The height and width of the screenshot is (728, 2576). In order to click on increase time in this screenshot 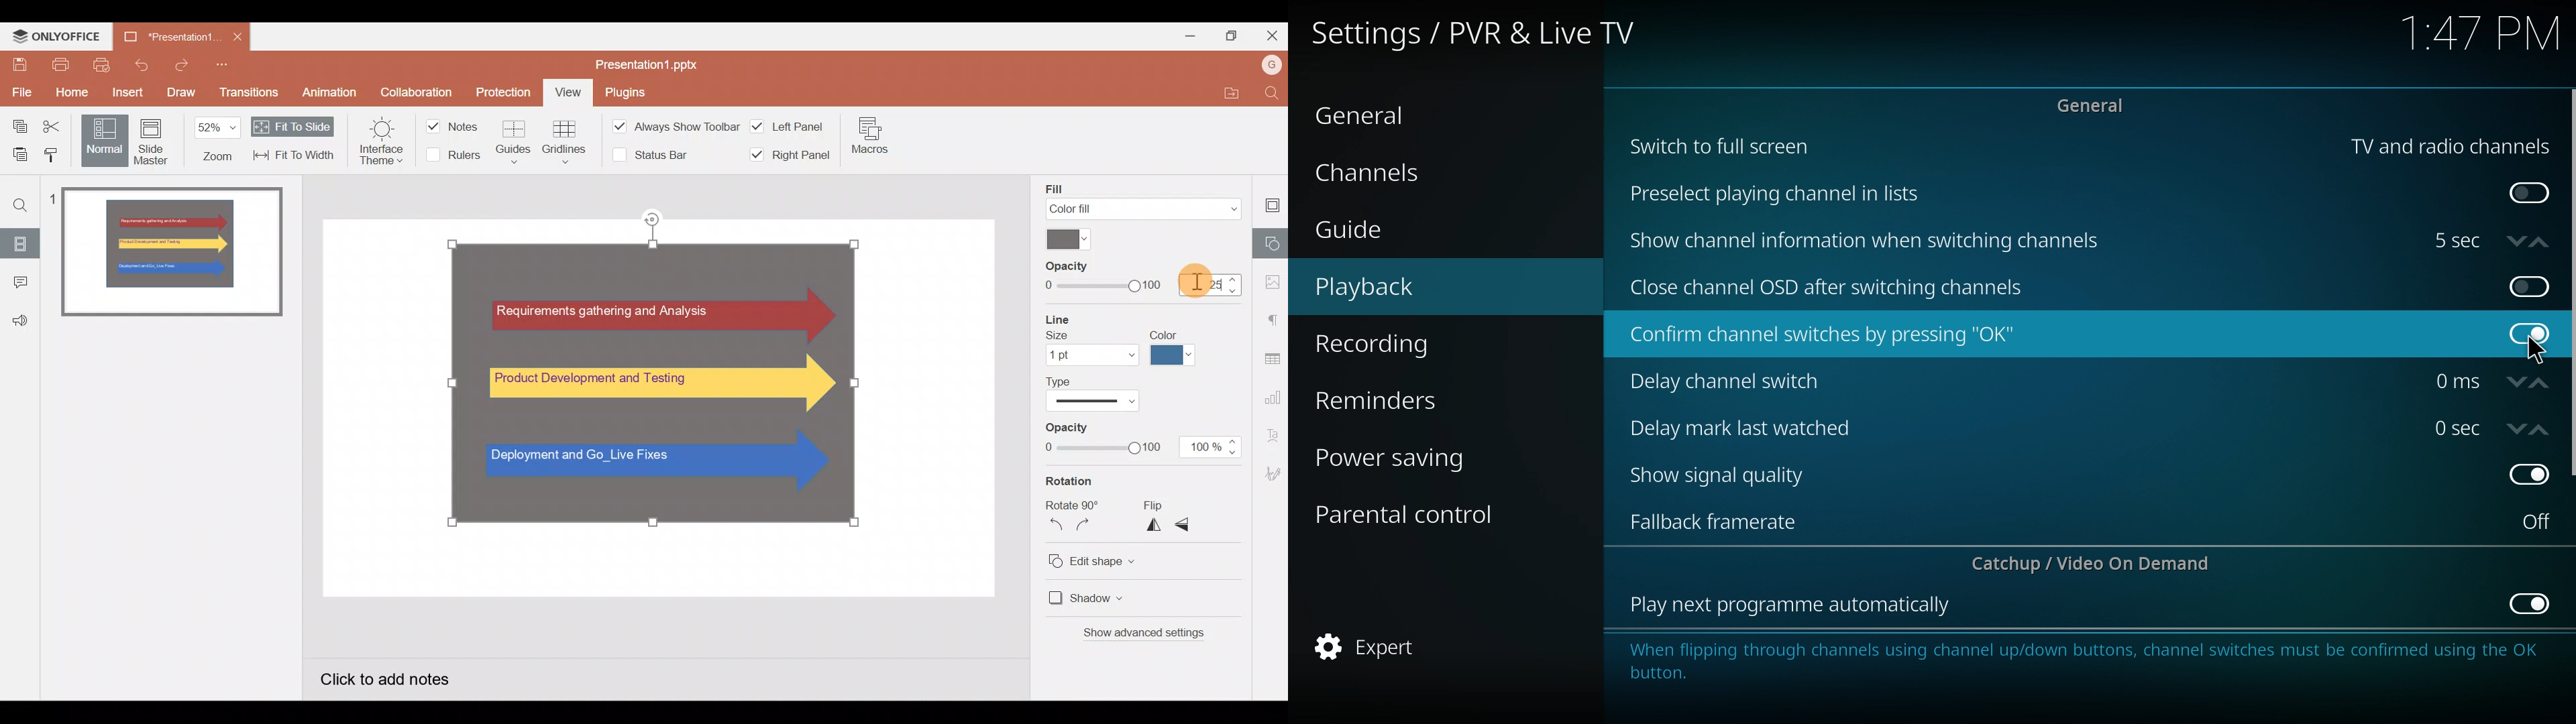, I will do `click(2540, 383)`.